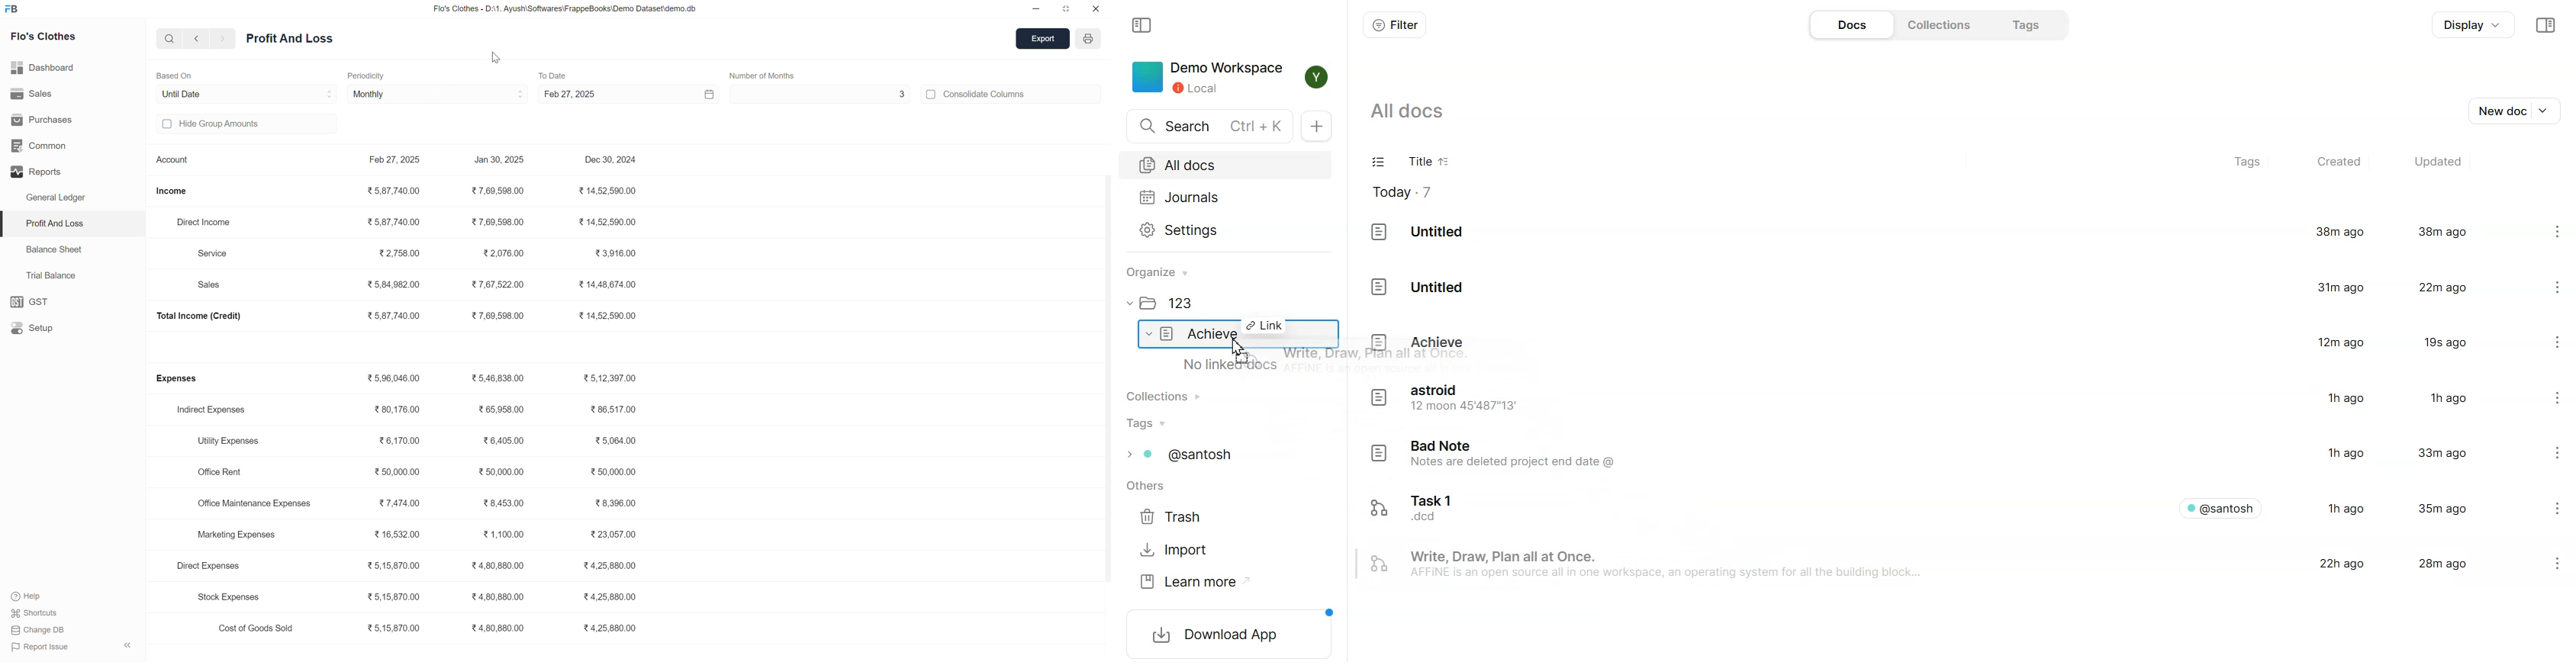  Describe the element at coordinates (232, 534) in the screenshot. I see `Marketing Expenses` at that location.